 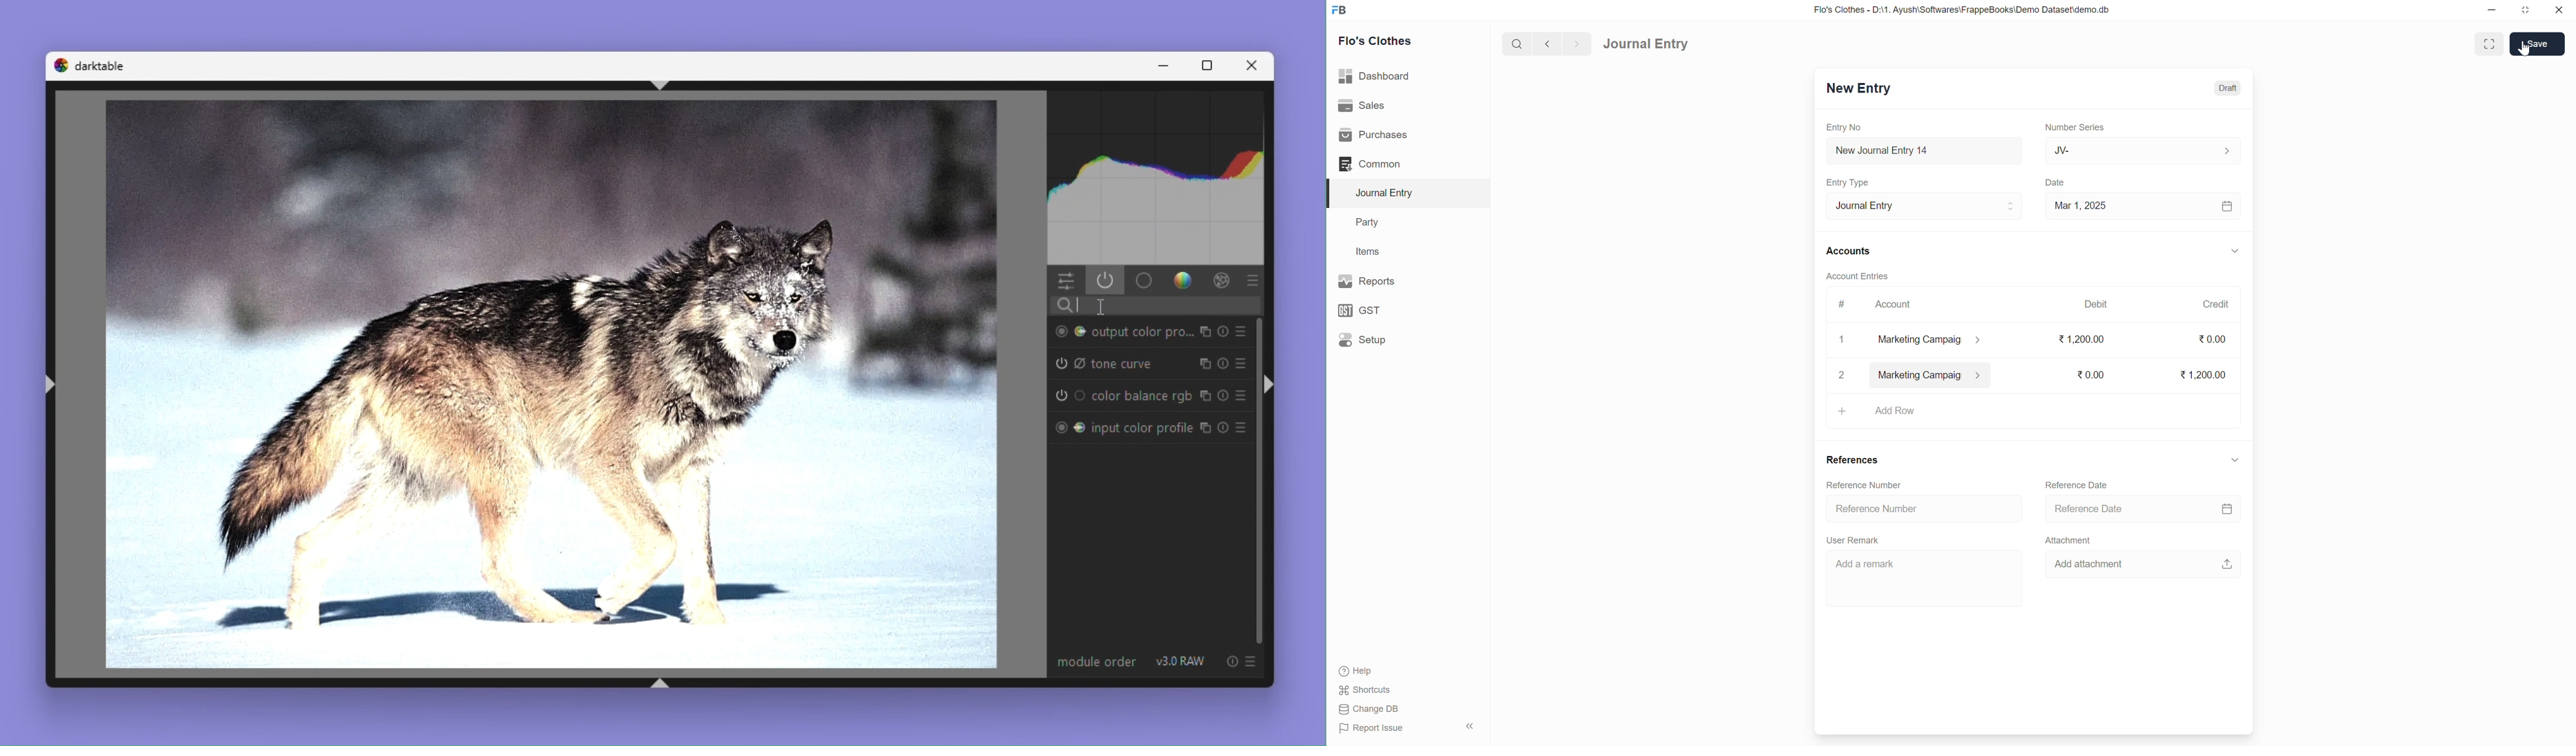 What do you see at coordinates (2492, 11) in the screenshot?
I see `minimize` at bounding box center [2492, 11].